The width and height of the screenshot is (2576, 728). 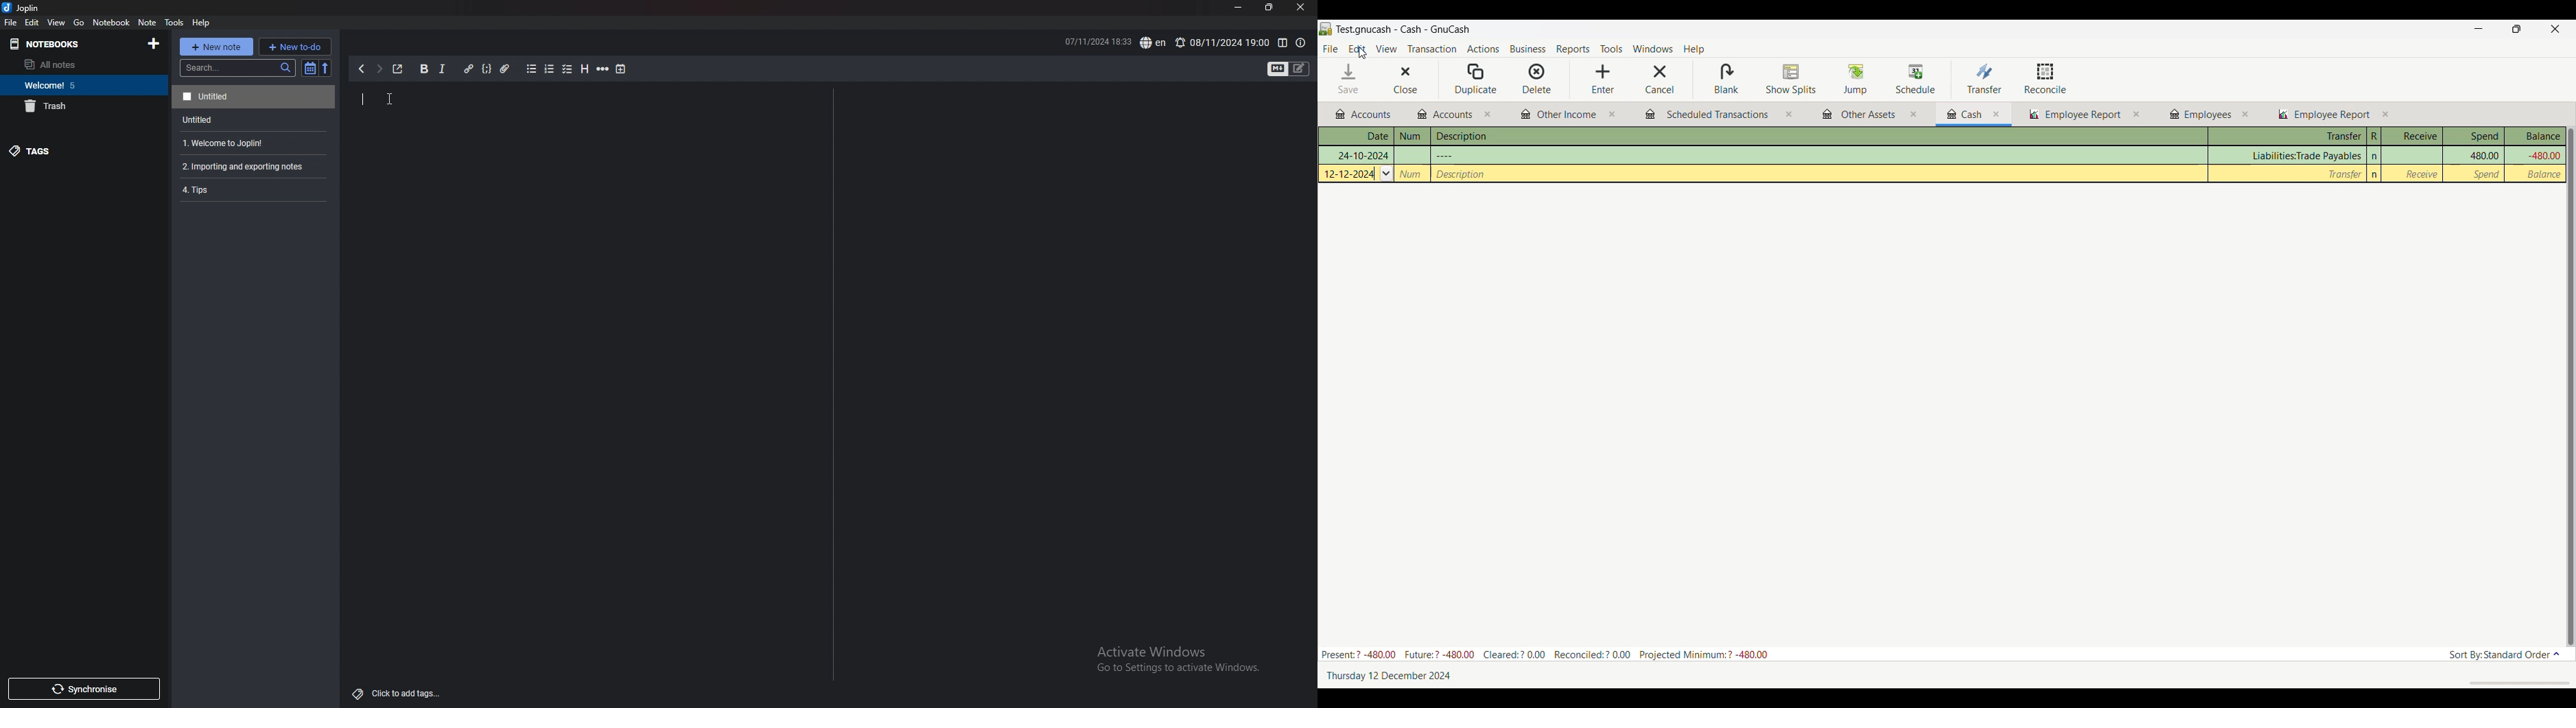 I want to click on next, so click(x=379, y=69).